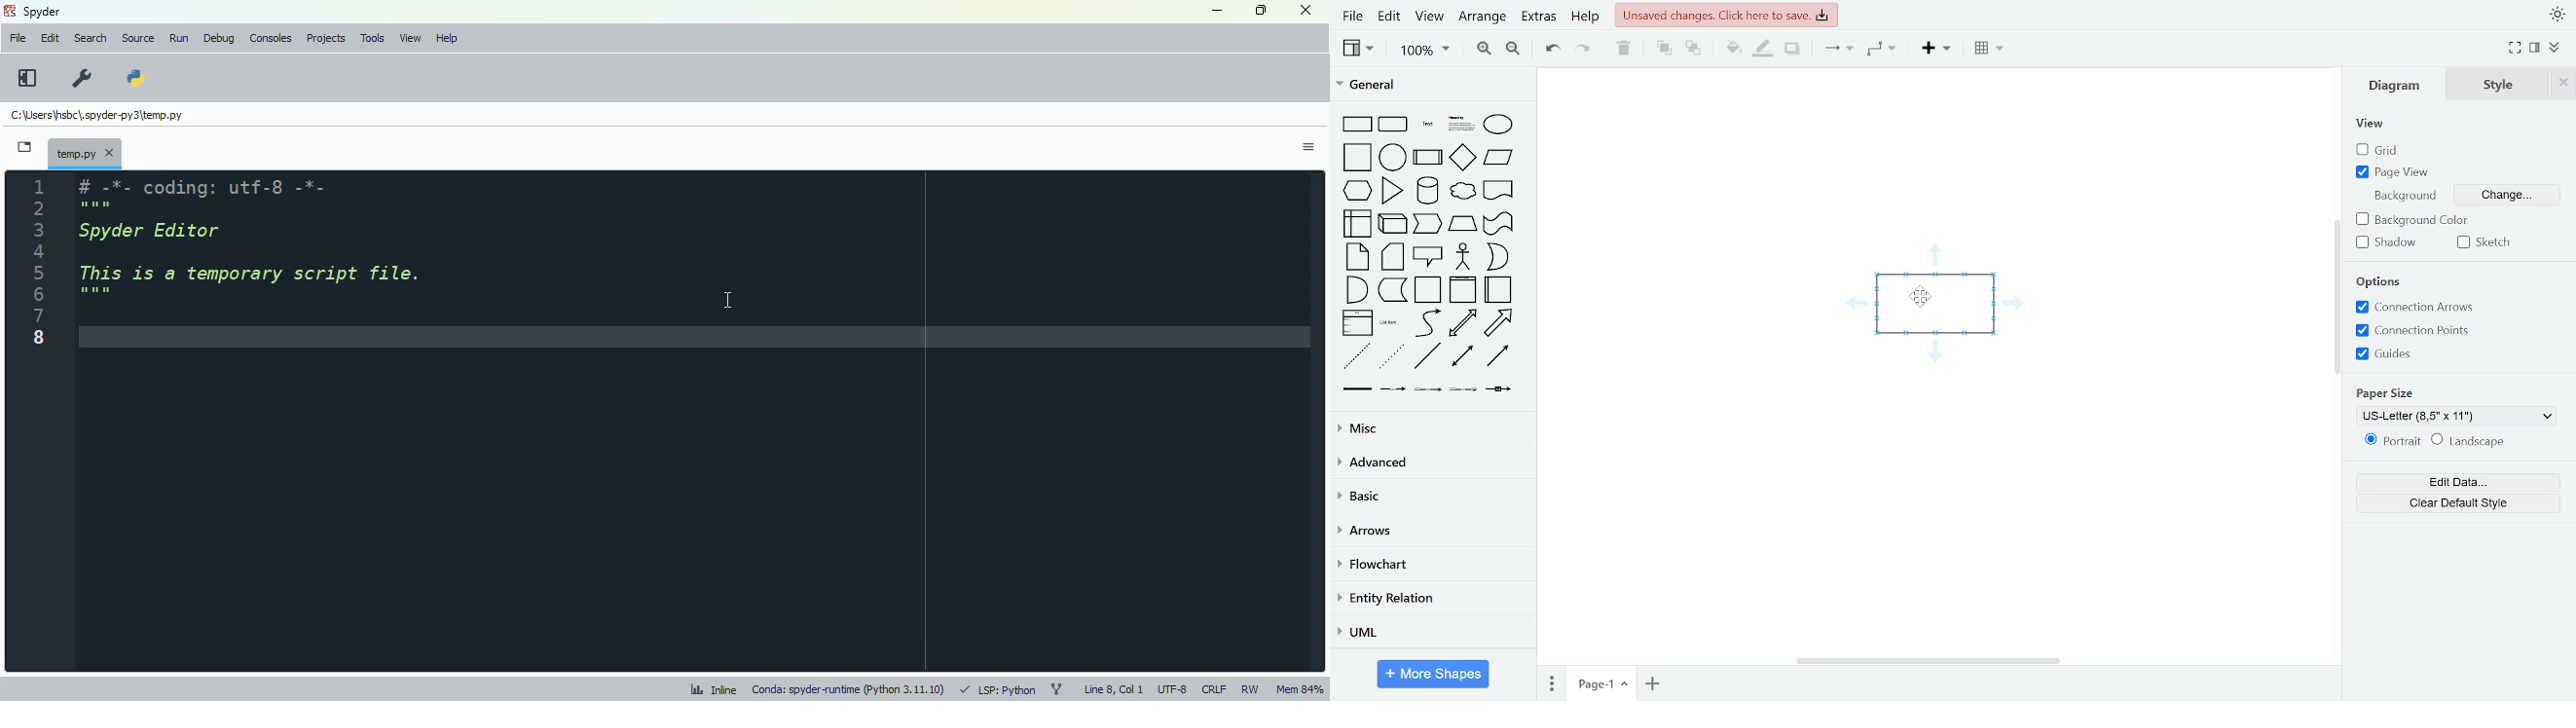 This screenshot has width=2576, height=728. What do you see at coordinates (1427, 159) in the screenshot?
I see `process` at bounding box center [1427, 159].